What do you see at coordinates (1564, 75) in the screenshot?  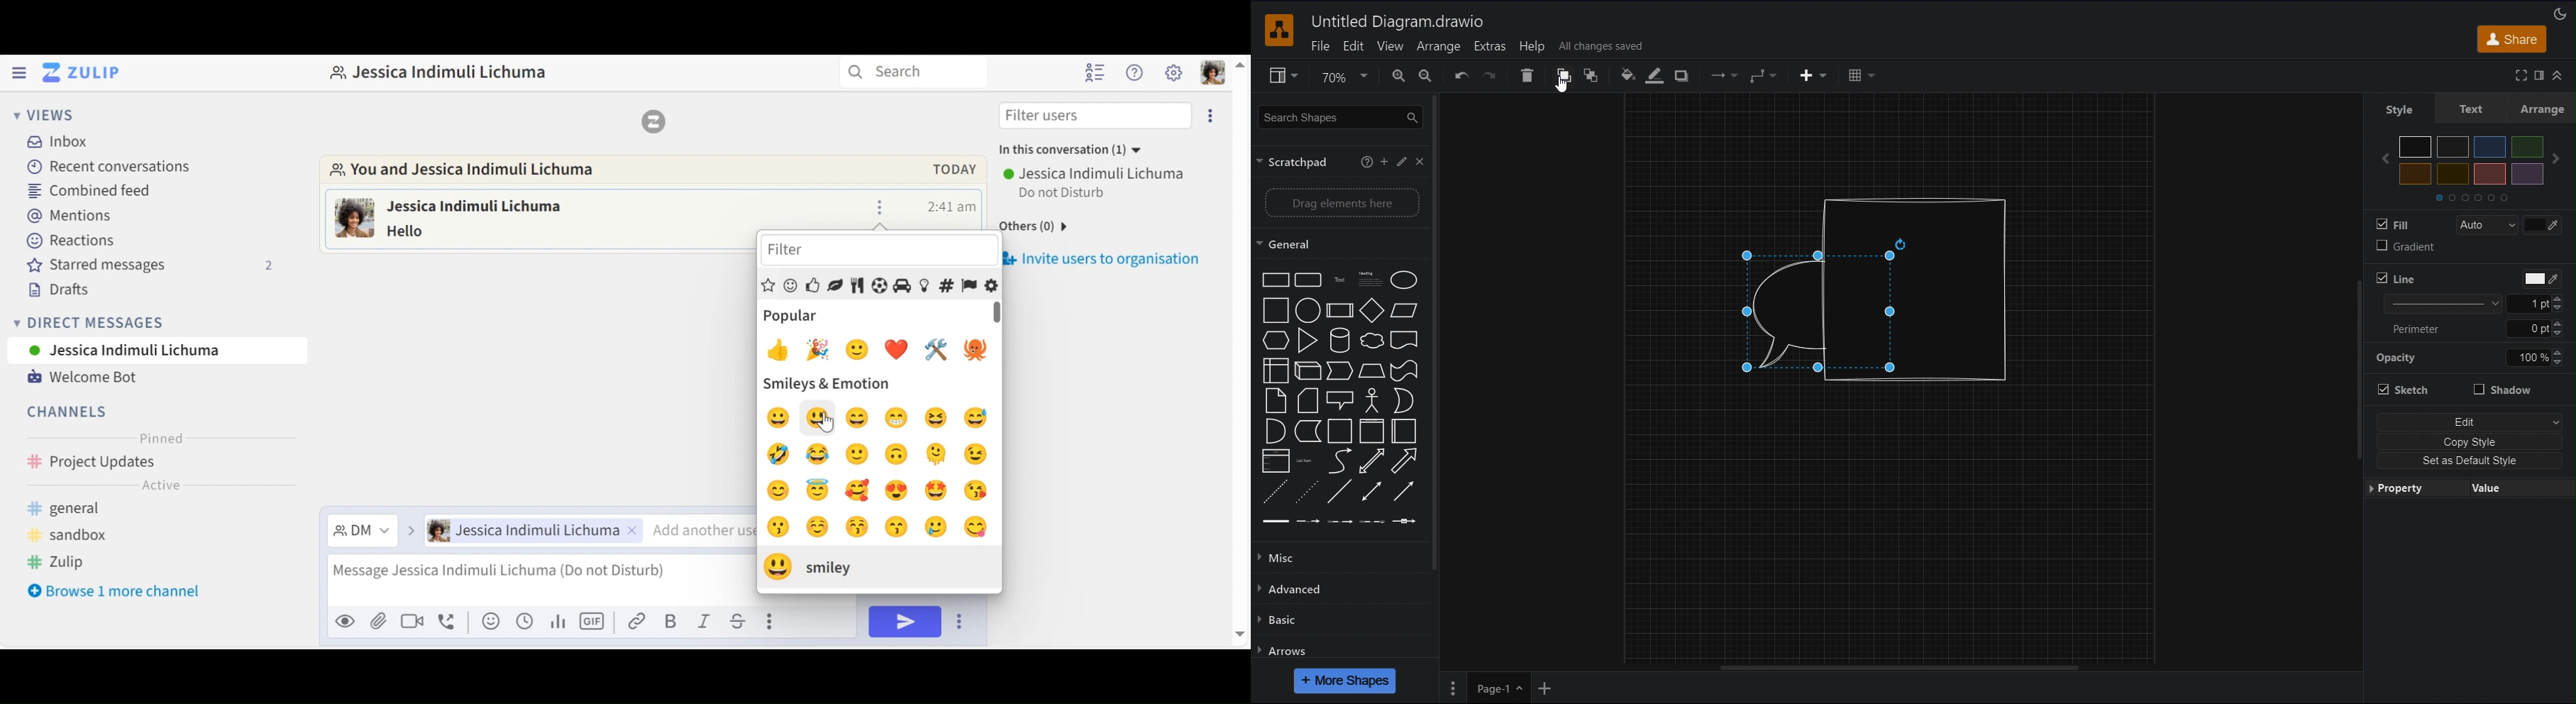 I see `To Front` at bounding box center [1564, 75].